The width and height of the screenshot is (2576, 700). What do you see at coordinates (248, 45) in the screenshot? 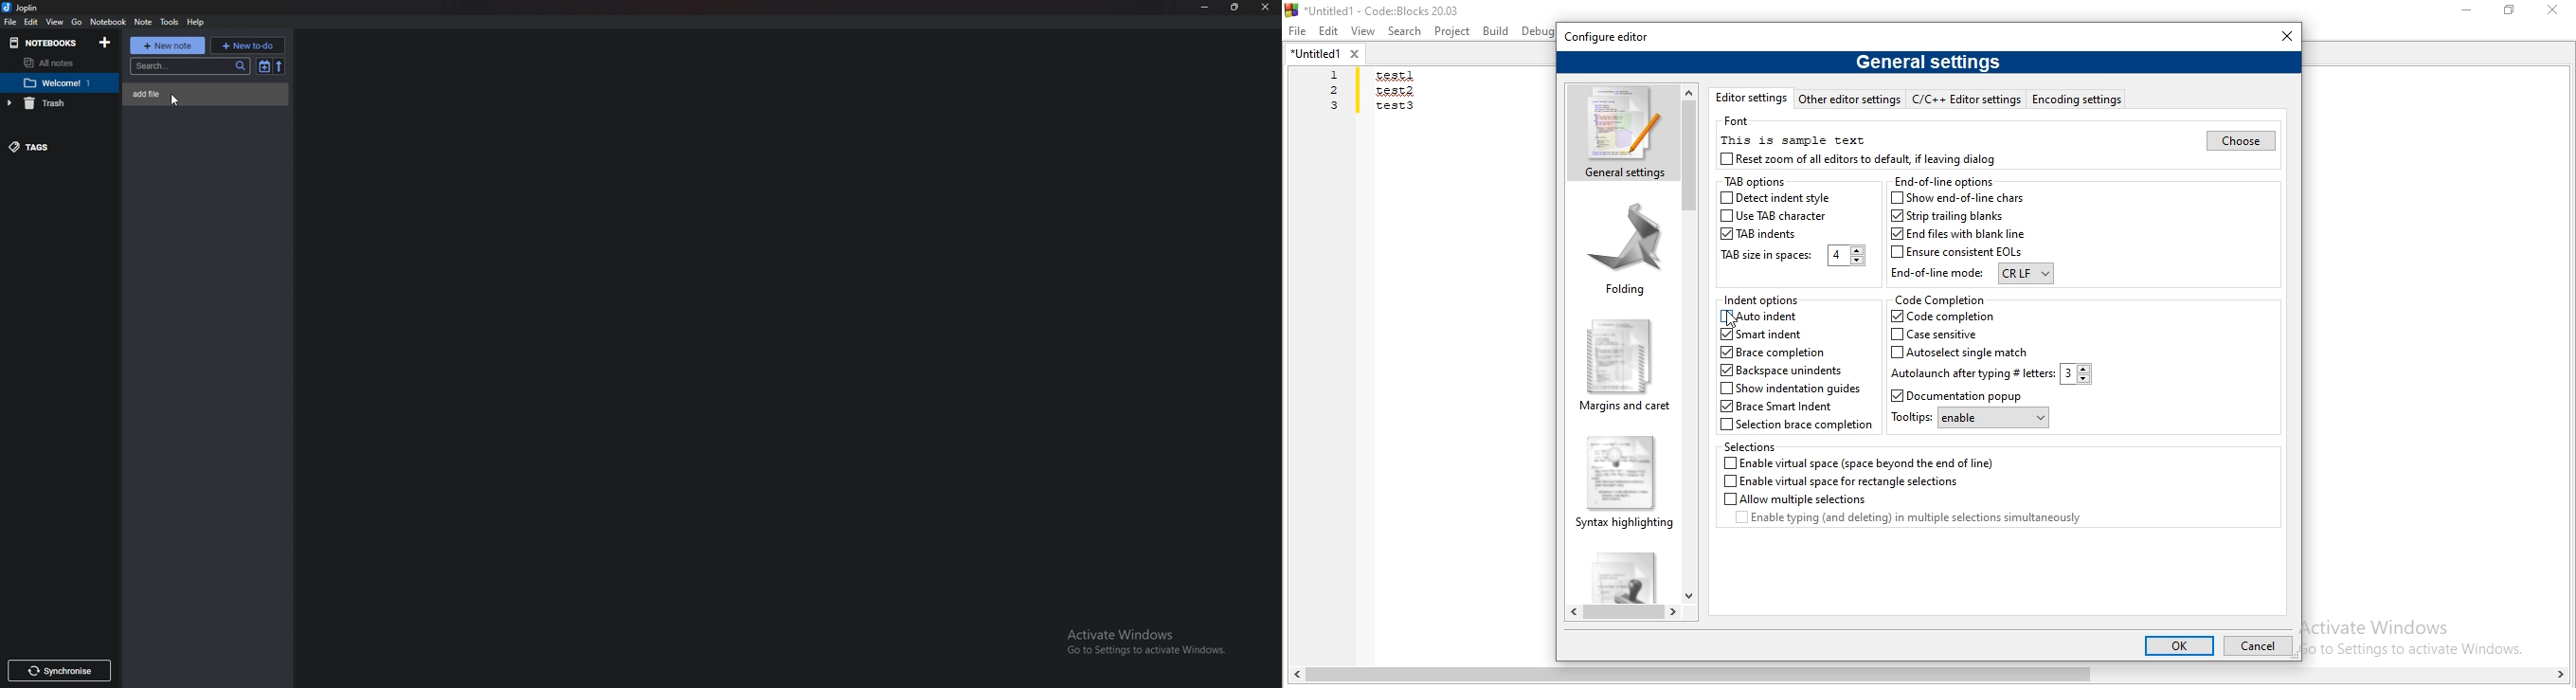
I see `New to do` at bounding box center [248, 45].